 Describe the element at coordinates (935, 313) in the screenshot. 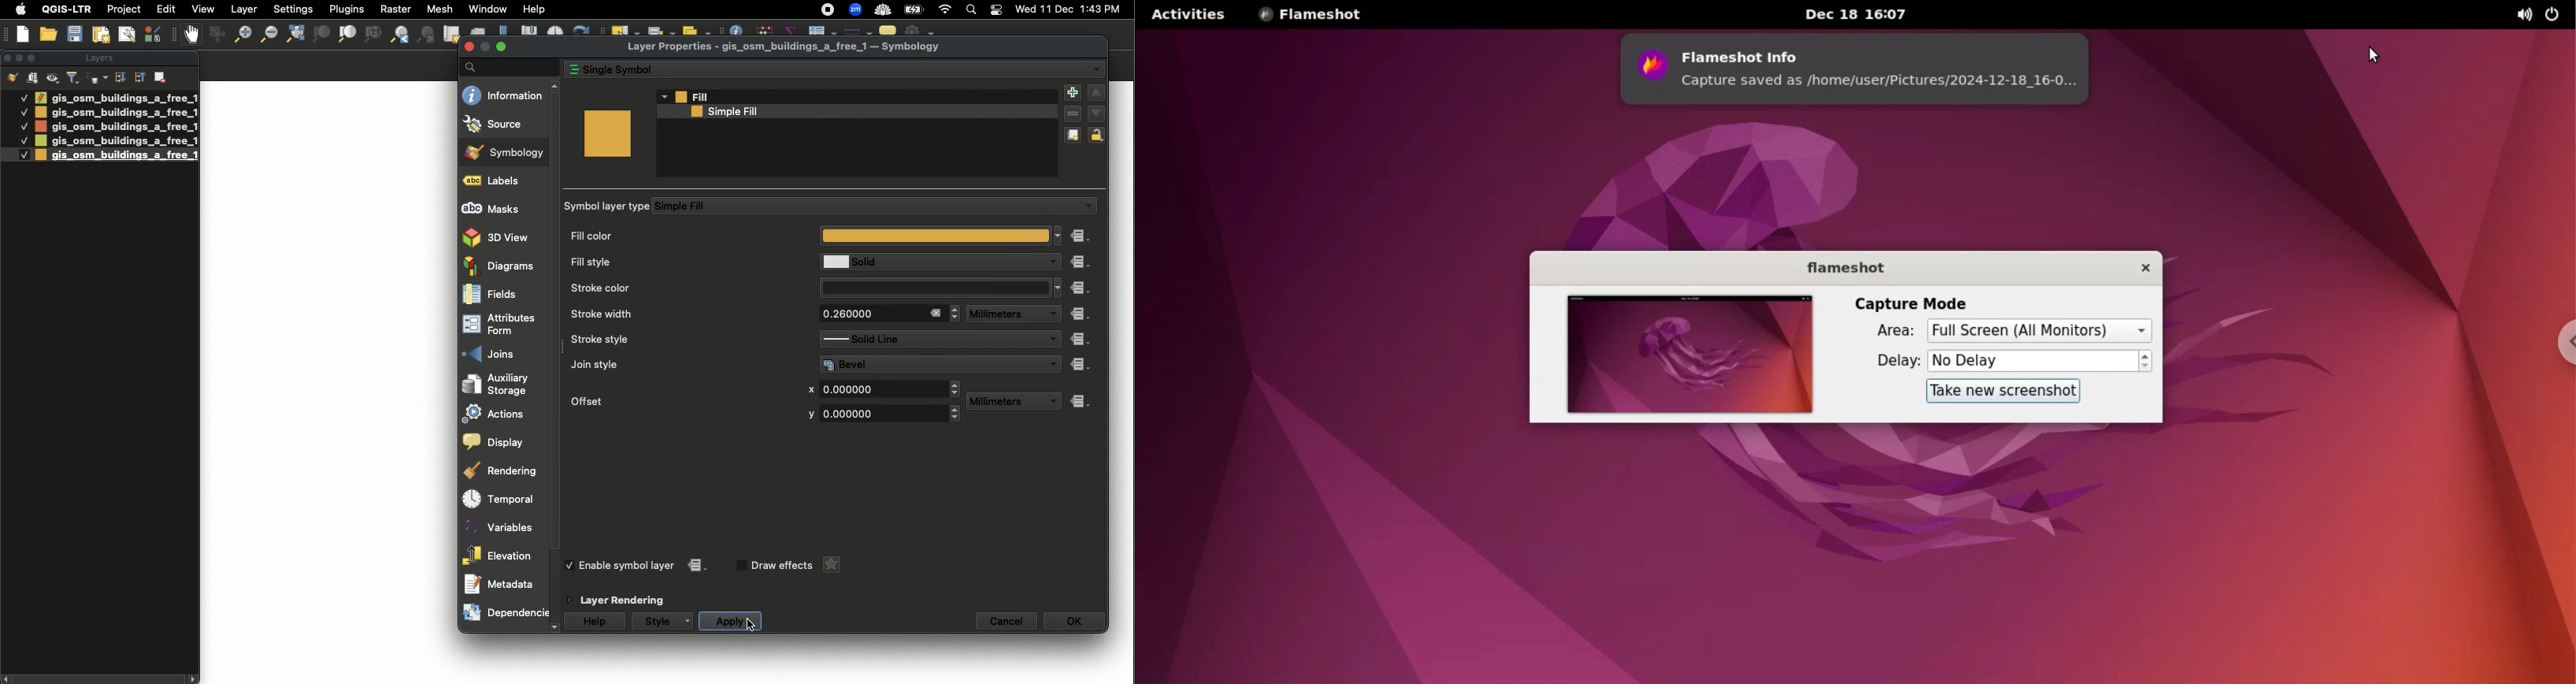

I see `Close` at that location.